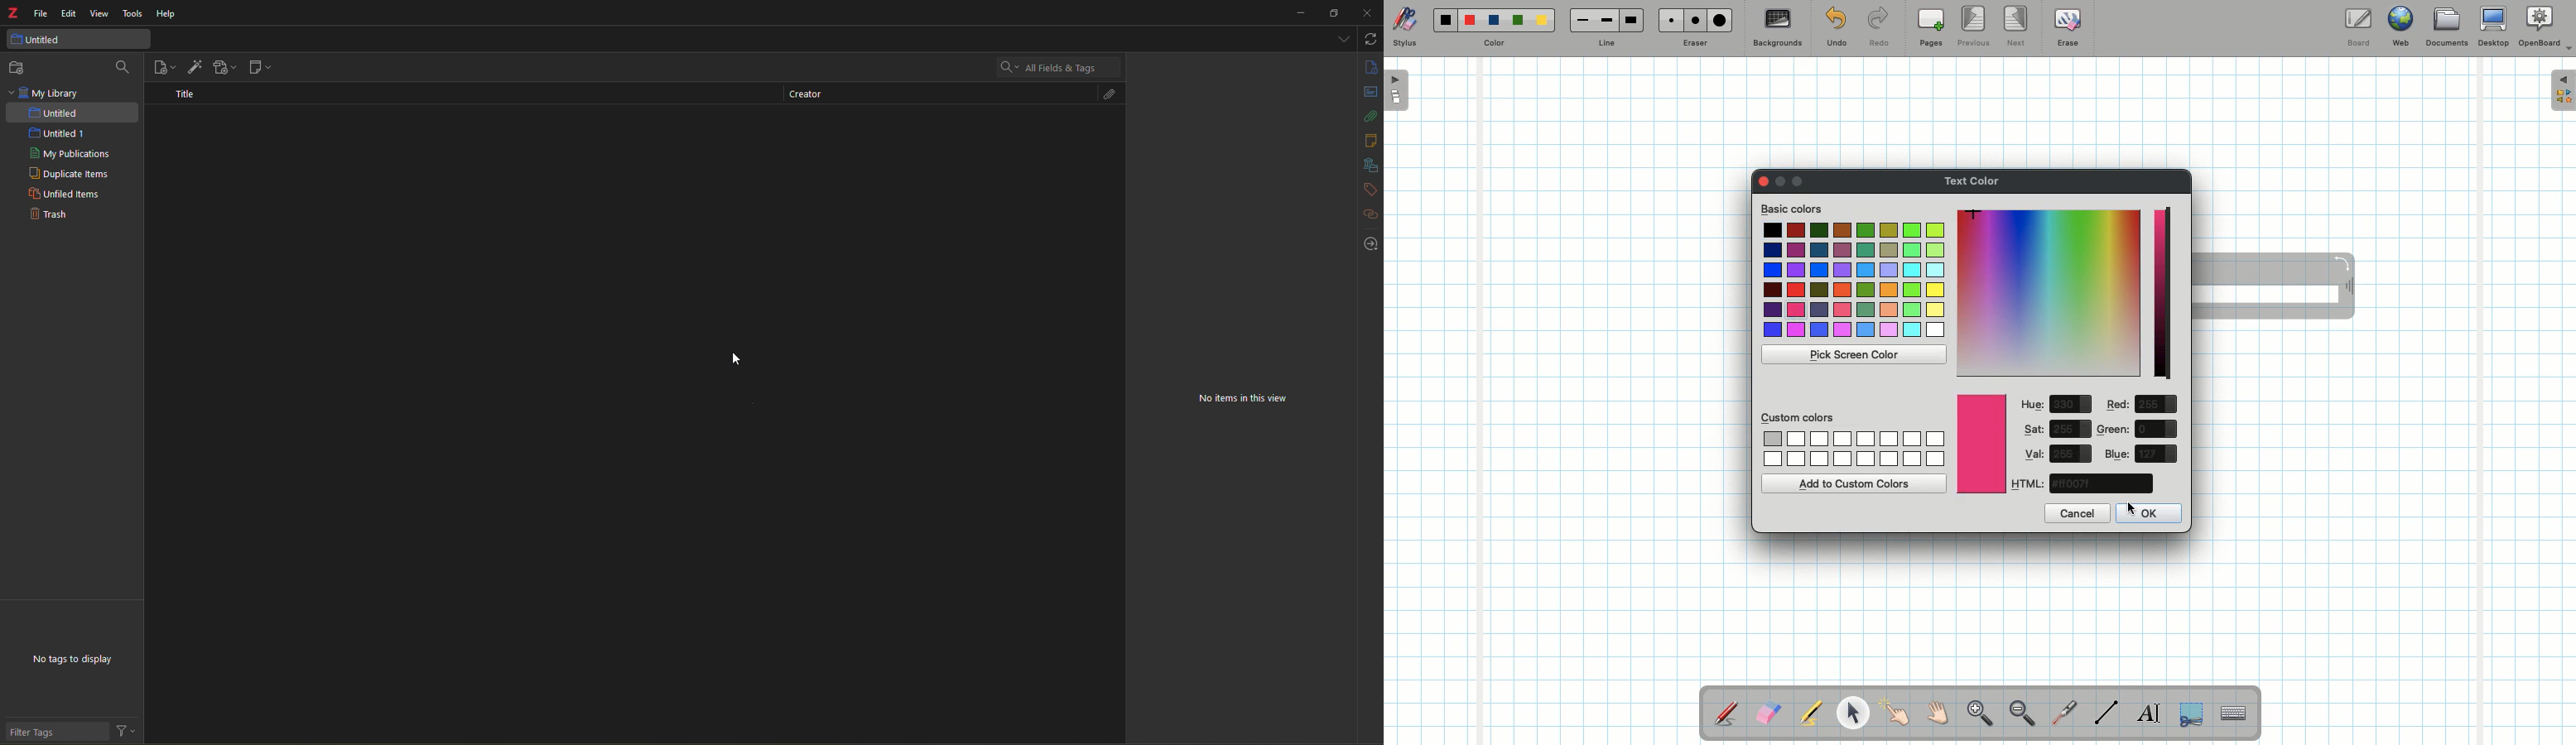  I want to click on z, so click(14, 14).